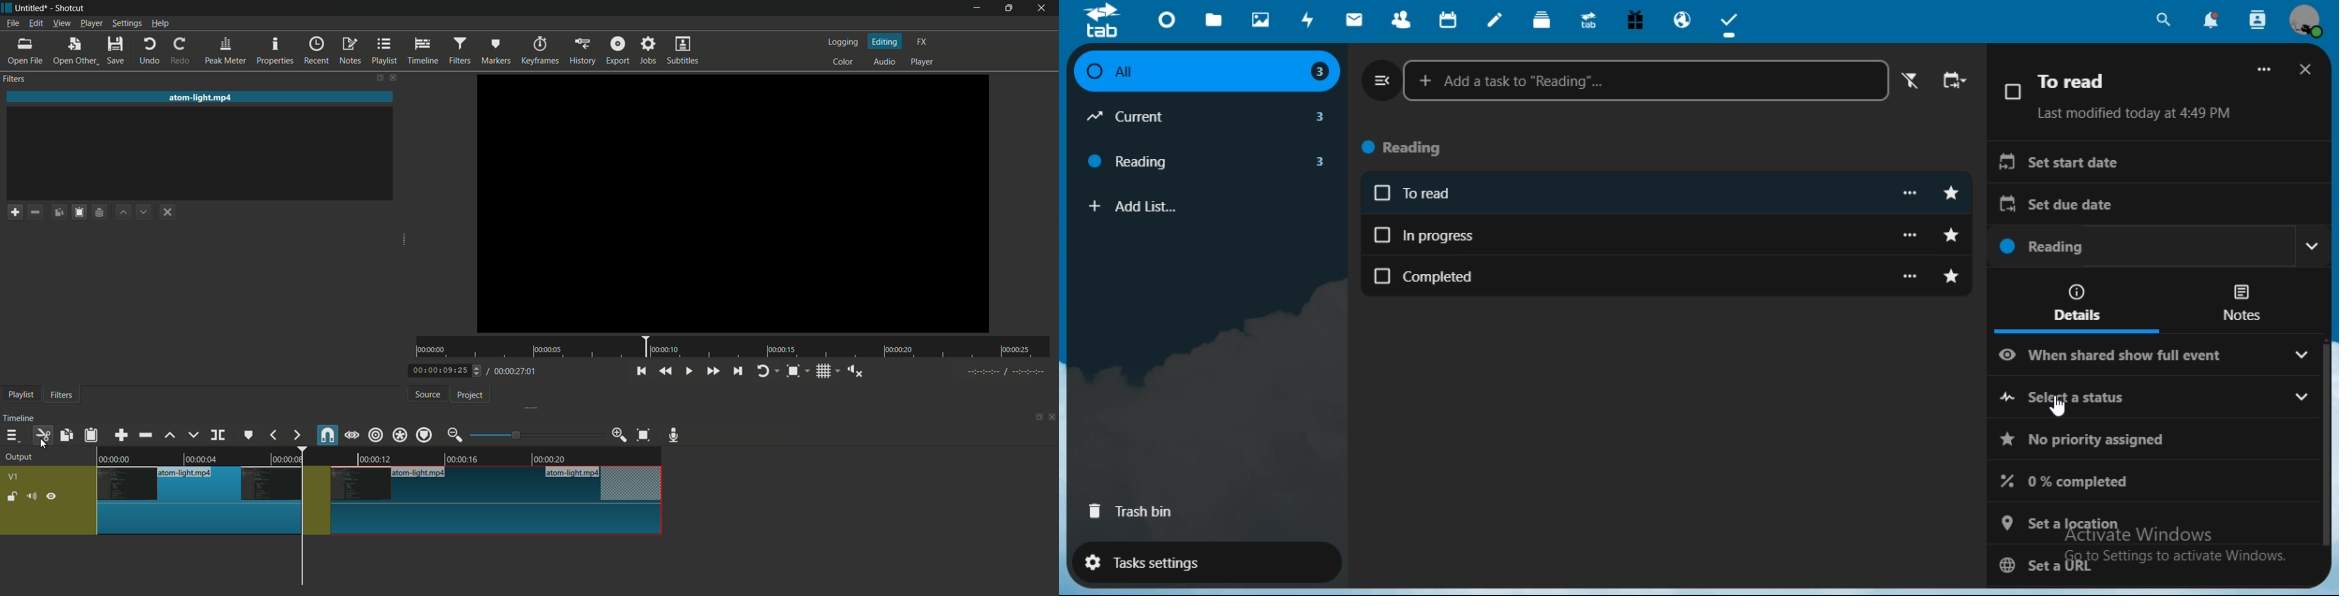  What do you see at coordinates (1053, 417) in the screenshot?
I see `close timeline` at bounding box center [1053, 417].